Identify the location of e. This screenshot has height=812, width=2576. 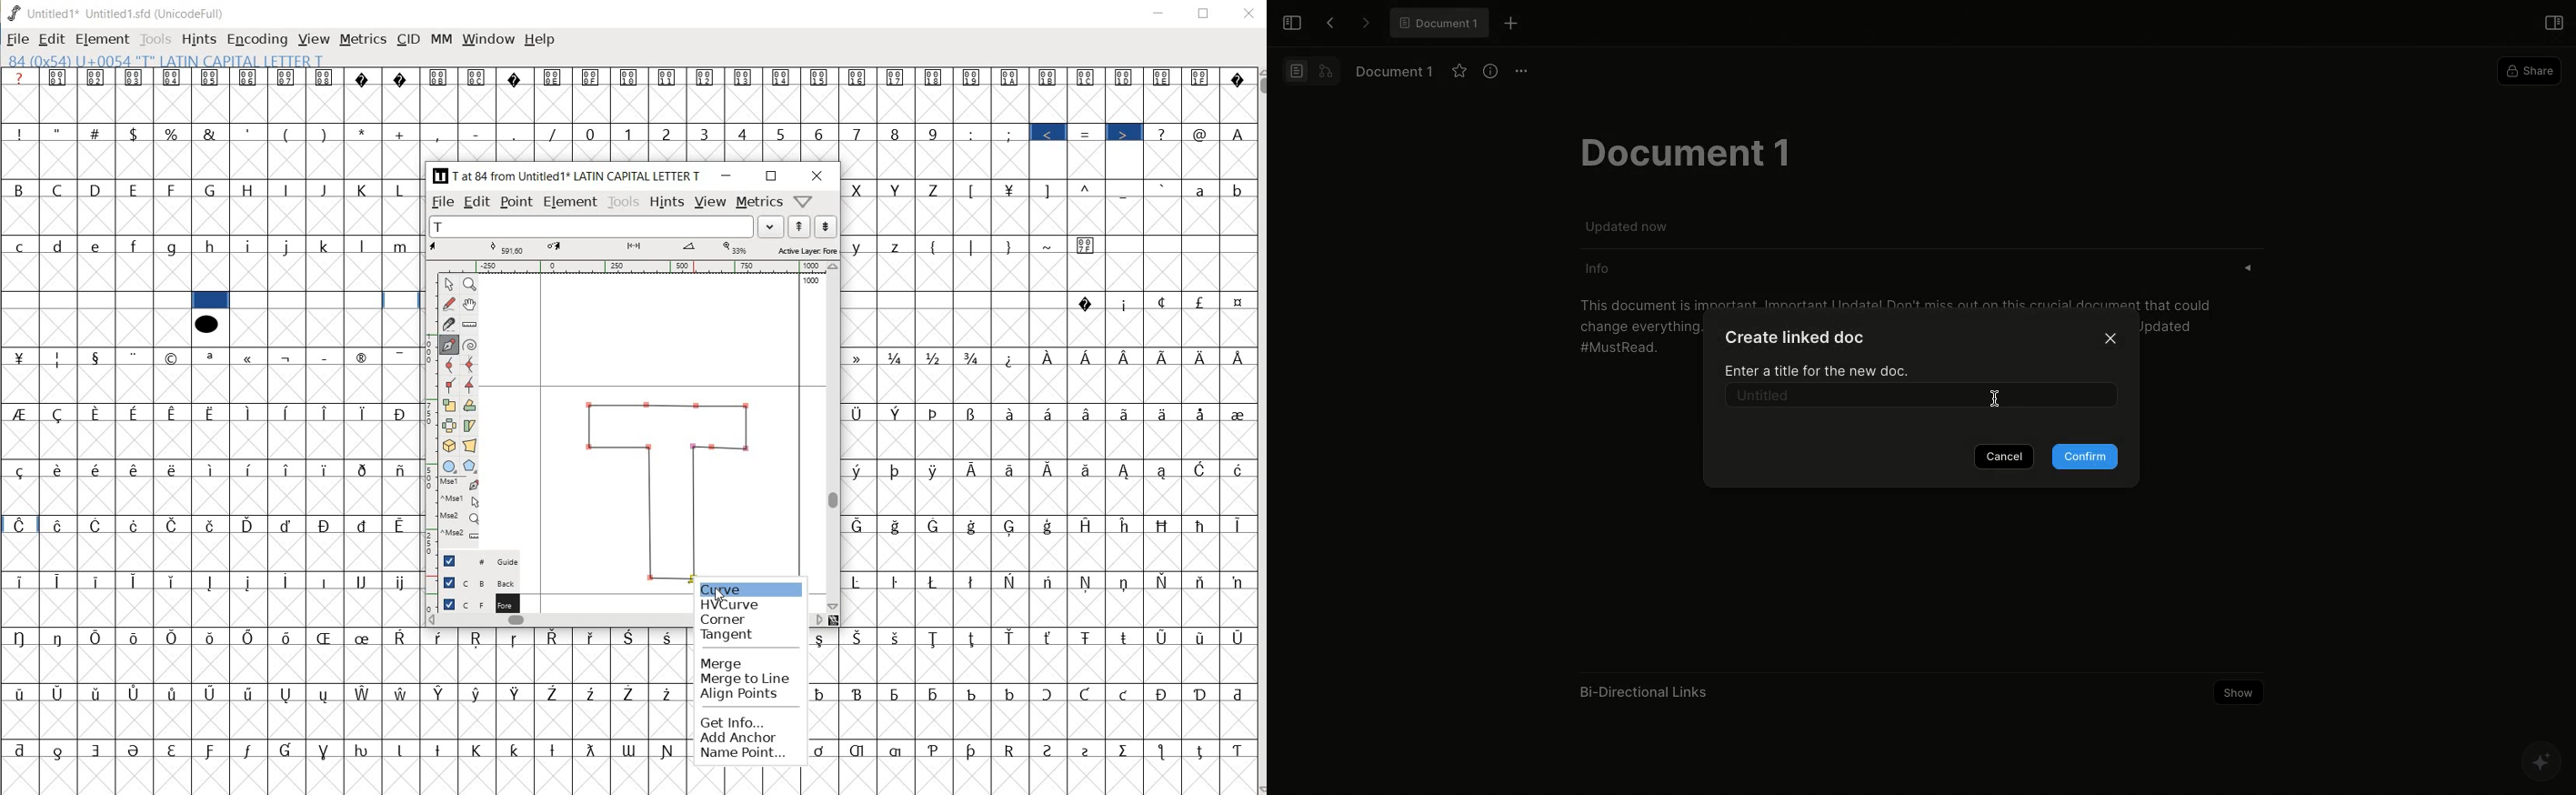
(97, 247).